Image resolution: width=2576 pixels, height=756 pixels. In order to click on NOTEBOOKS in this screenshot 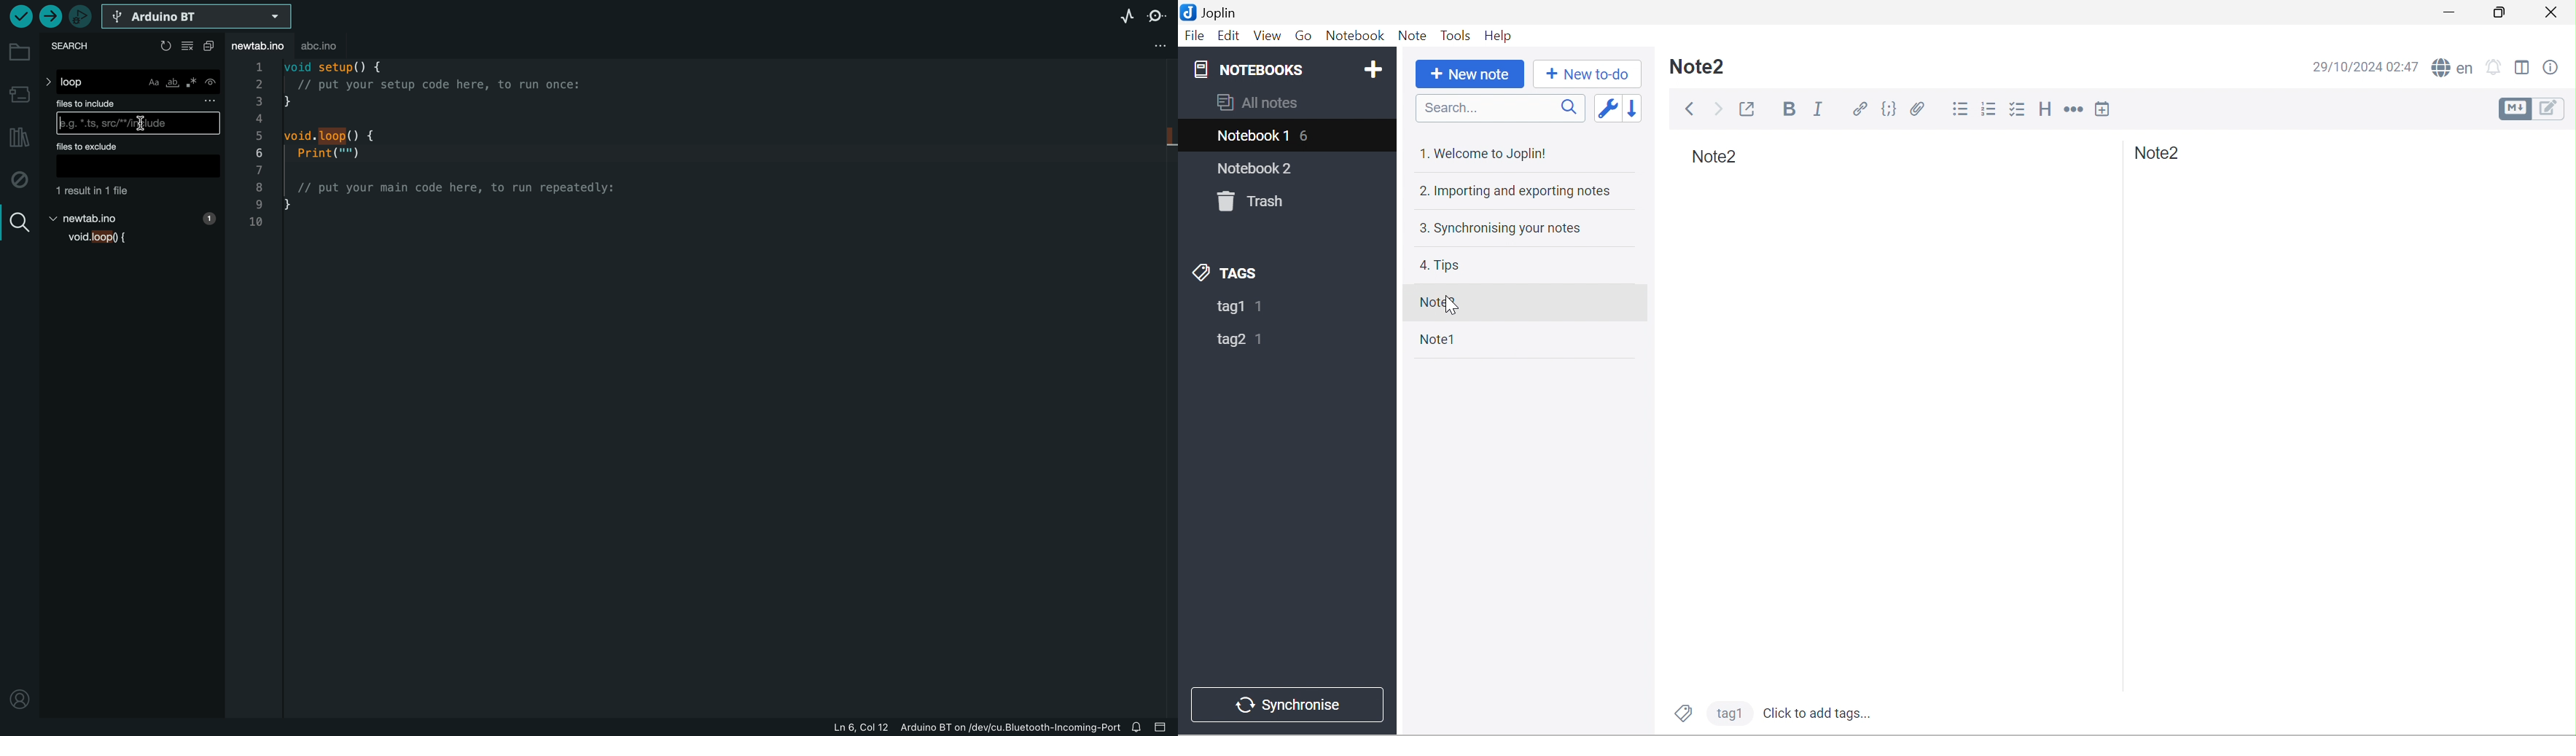, I will do `click(1249, 69)`.